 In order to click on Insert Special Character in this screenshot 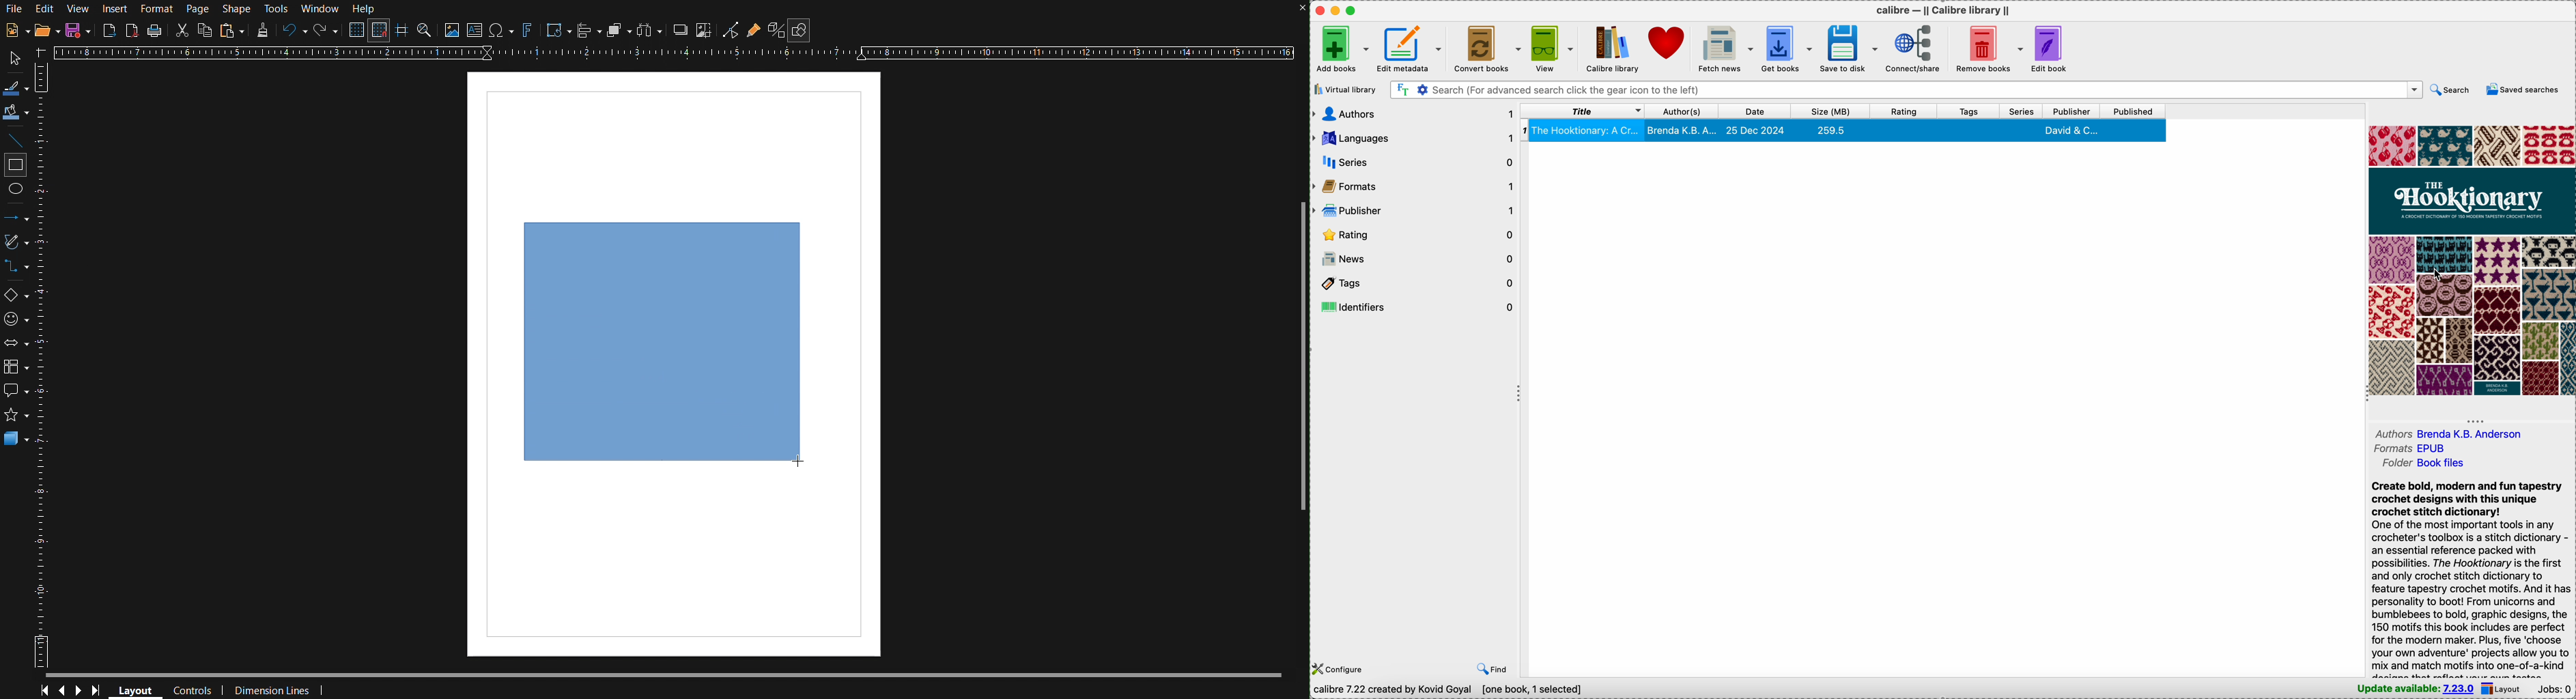, I will do `click(500, 30)`.